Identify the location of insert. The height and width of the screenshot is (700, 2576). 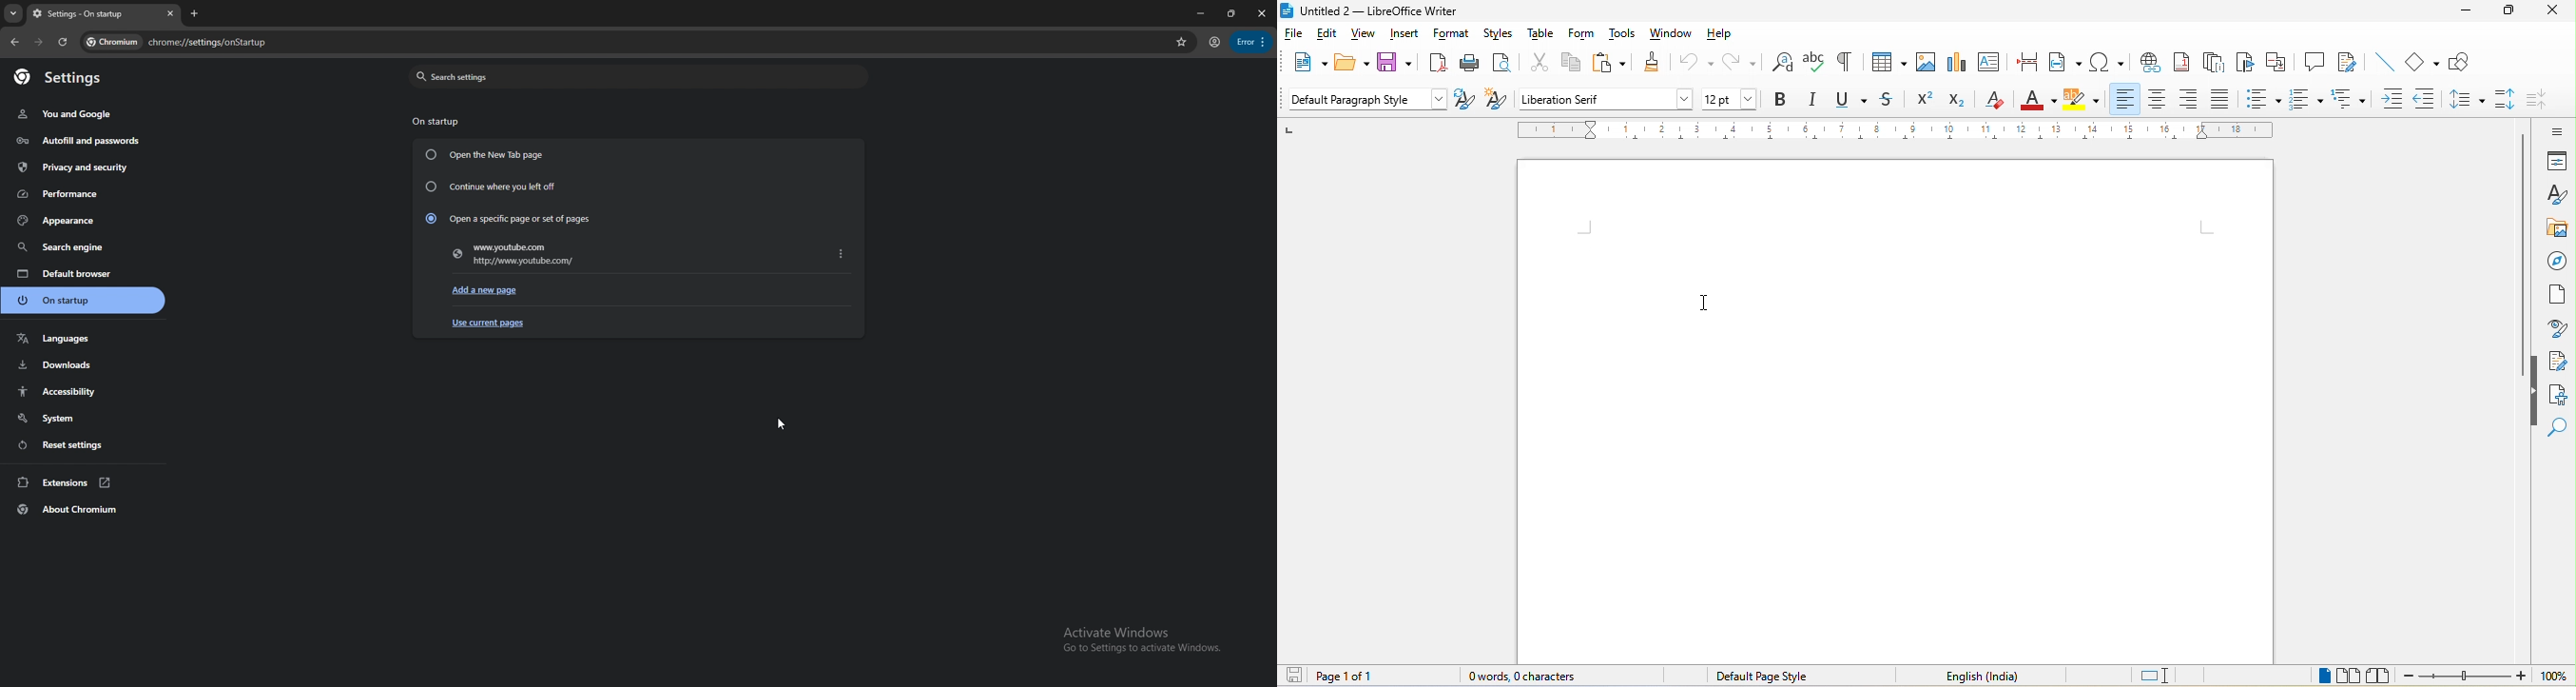
(1404, 35).